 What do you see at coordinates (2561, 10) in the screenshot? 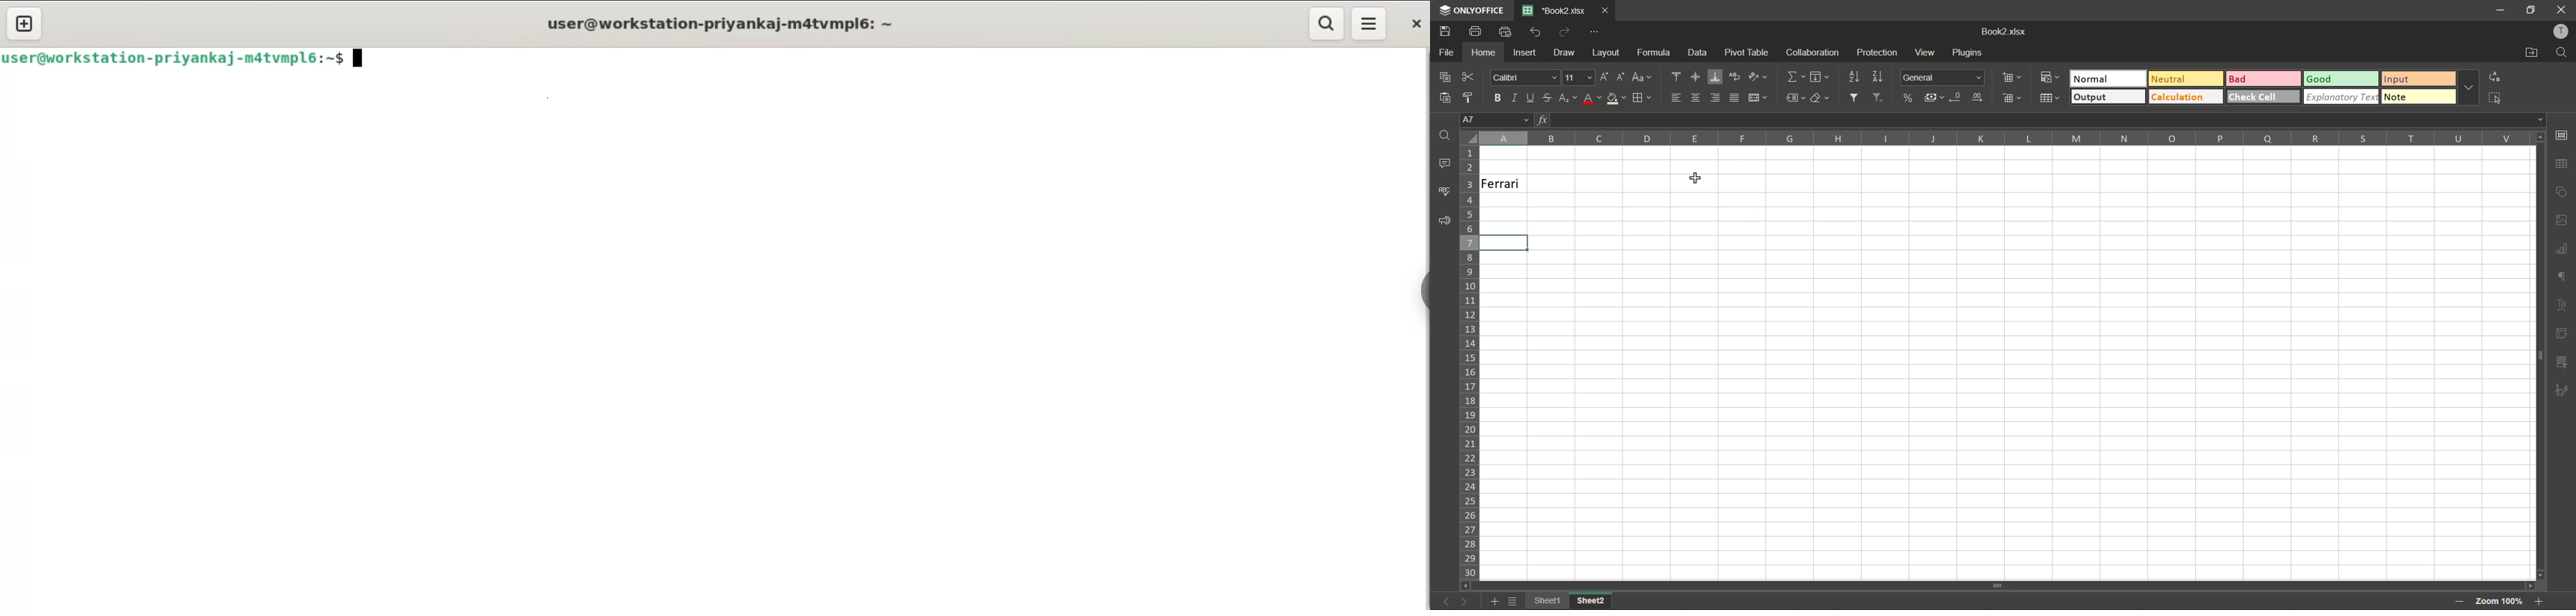
I see `close` at bounding box center [2561, 10].